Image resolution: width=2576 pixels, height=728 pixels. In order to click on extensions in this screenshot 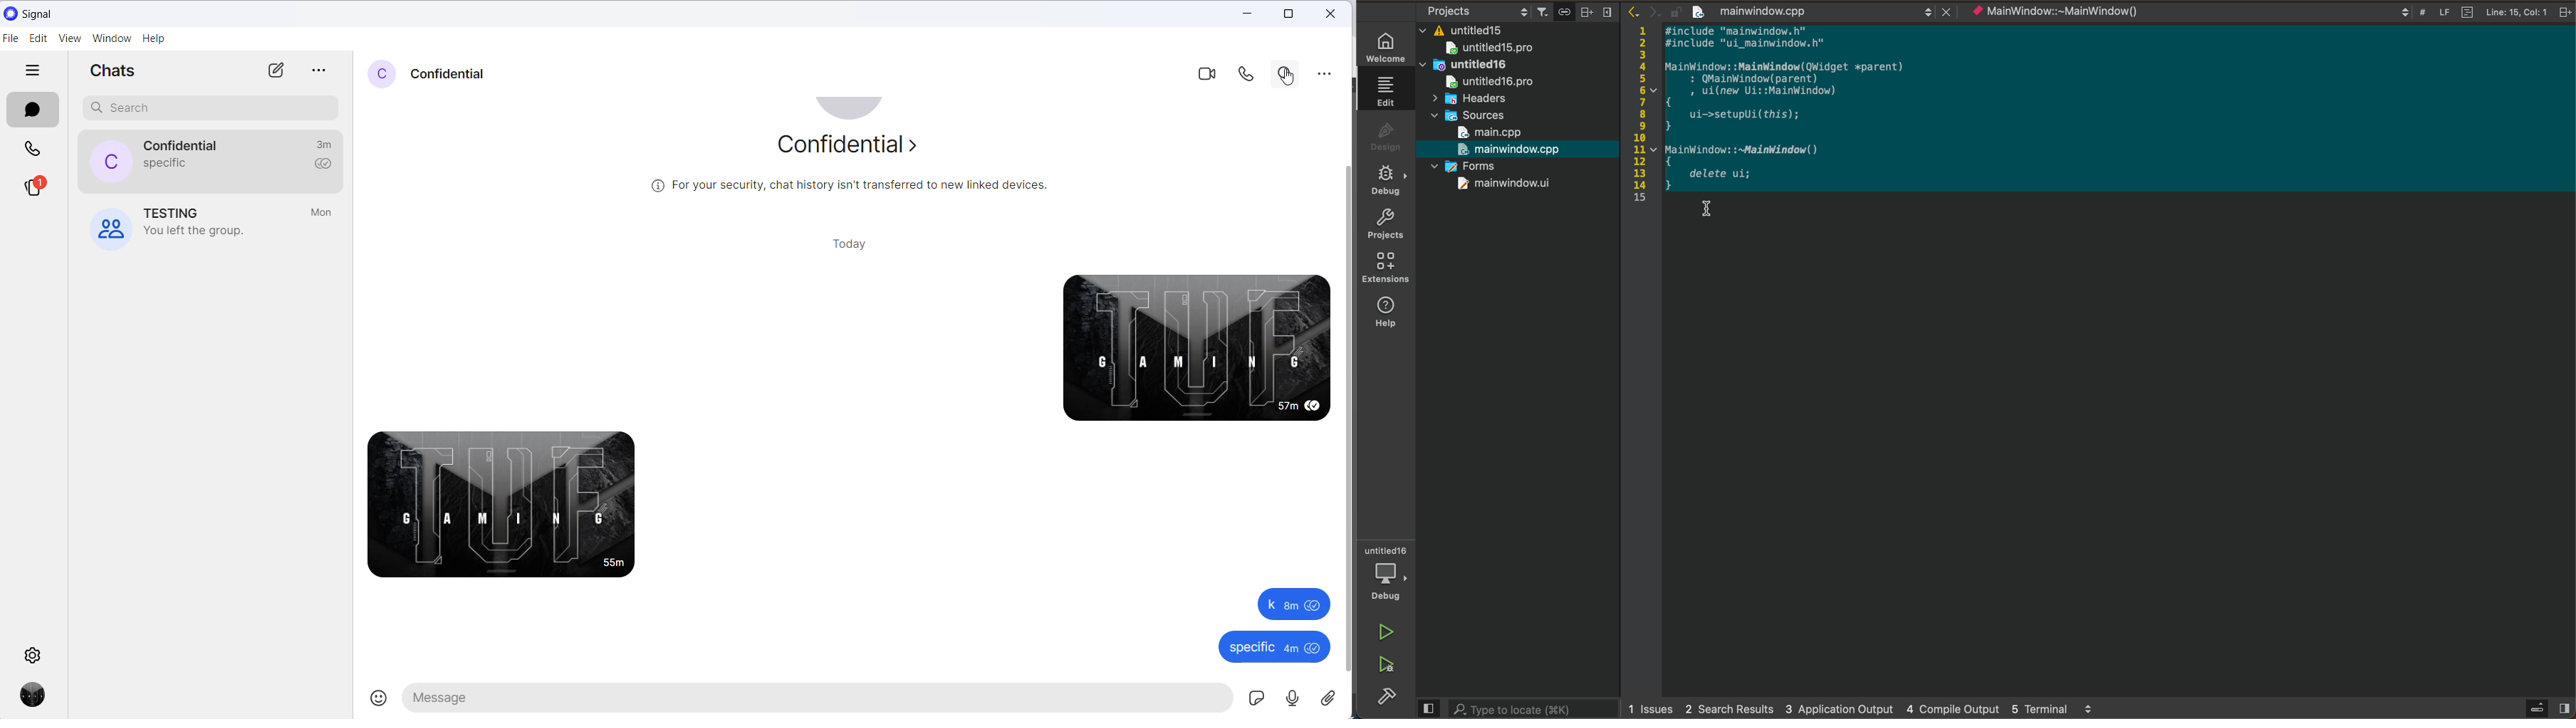, I will do `click(1385, 268)`.